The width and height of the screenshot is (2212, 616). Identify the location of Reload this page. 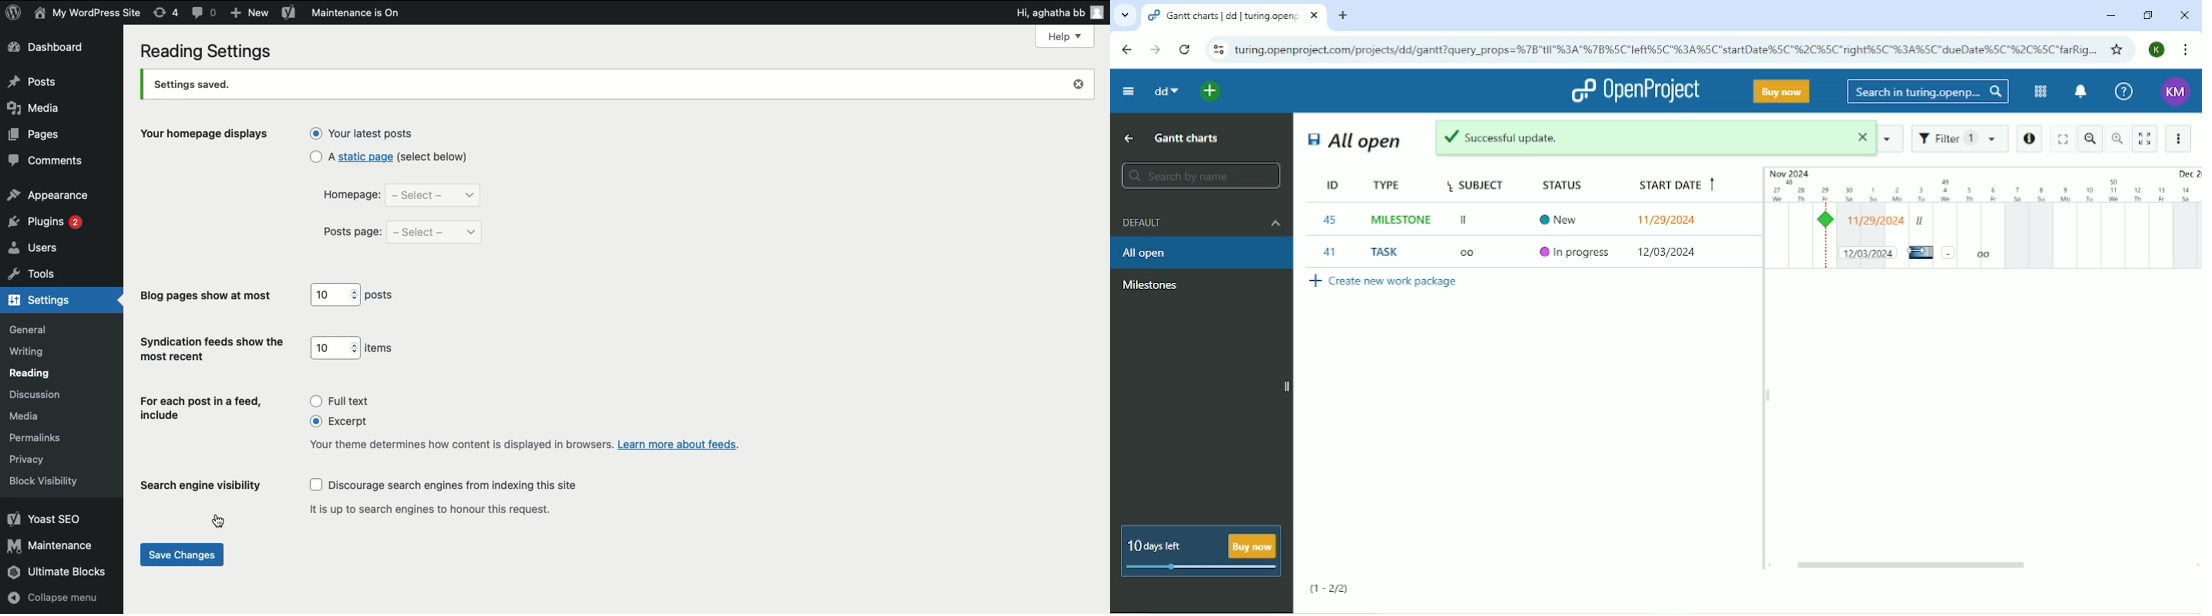
(1185, 49).